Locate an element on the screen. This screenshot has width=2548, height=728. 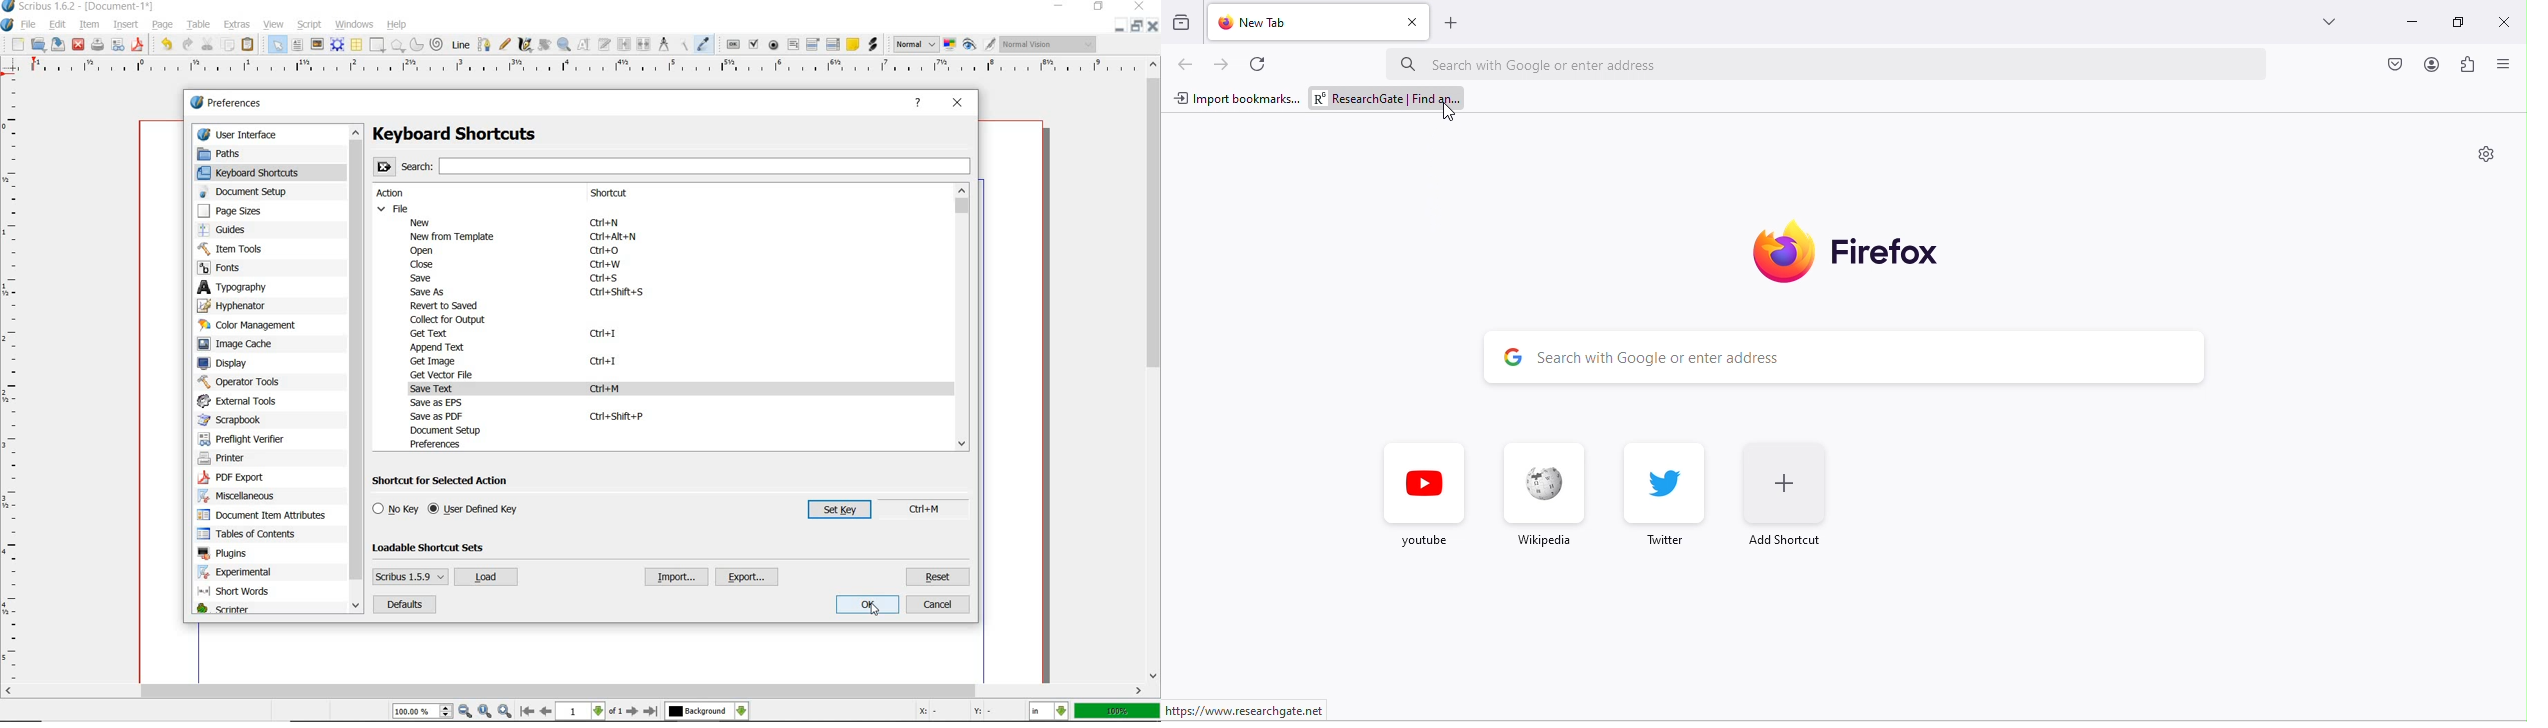
page sizes is located at coordinates (240, 211).